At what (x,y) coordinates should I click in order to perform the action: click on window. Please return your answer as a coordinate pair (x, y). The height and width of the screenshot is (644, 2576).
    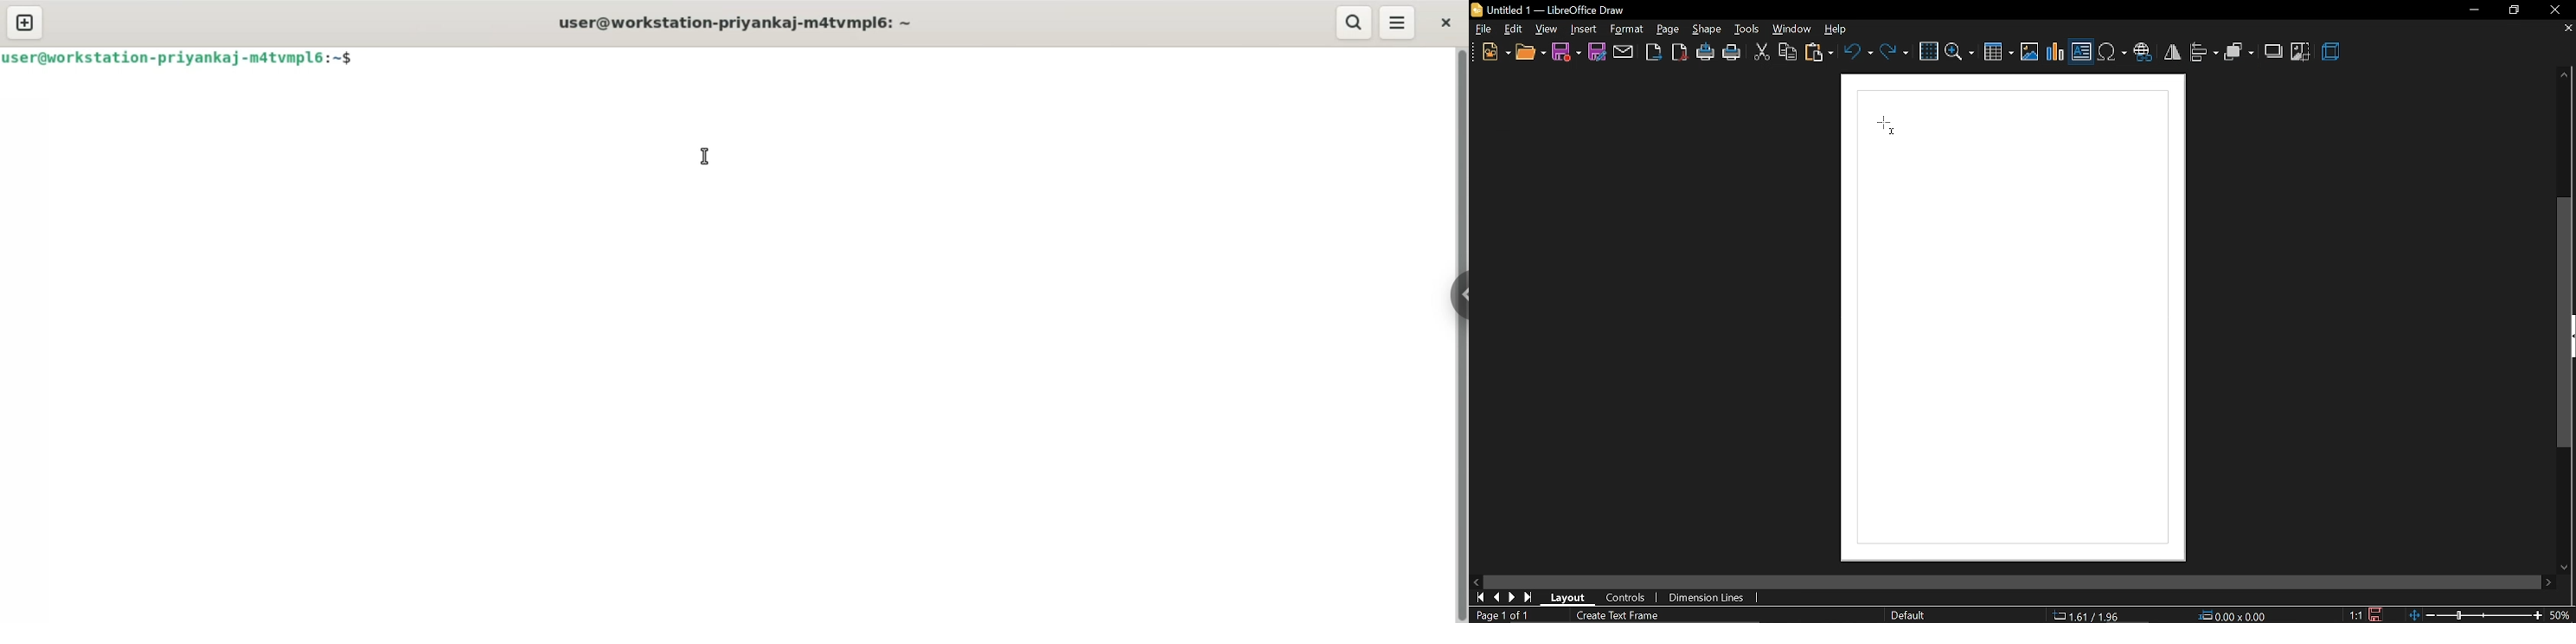
    Looking at the image, I should click on (1792, 29).